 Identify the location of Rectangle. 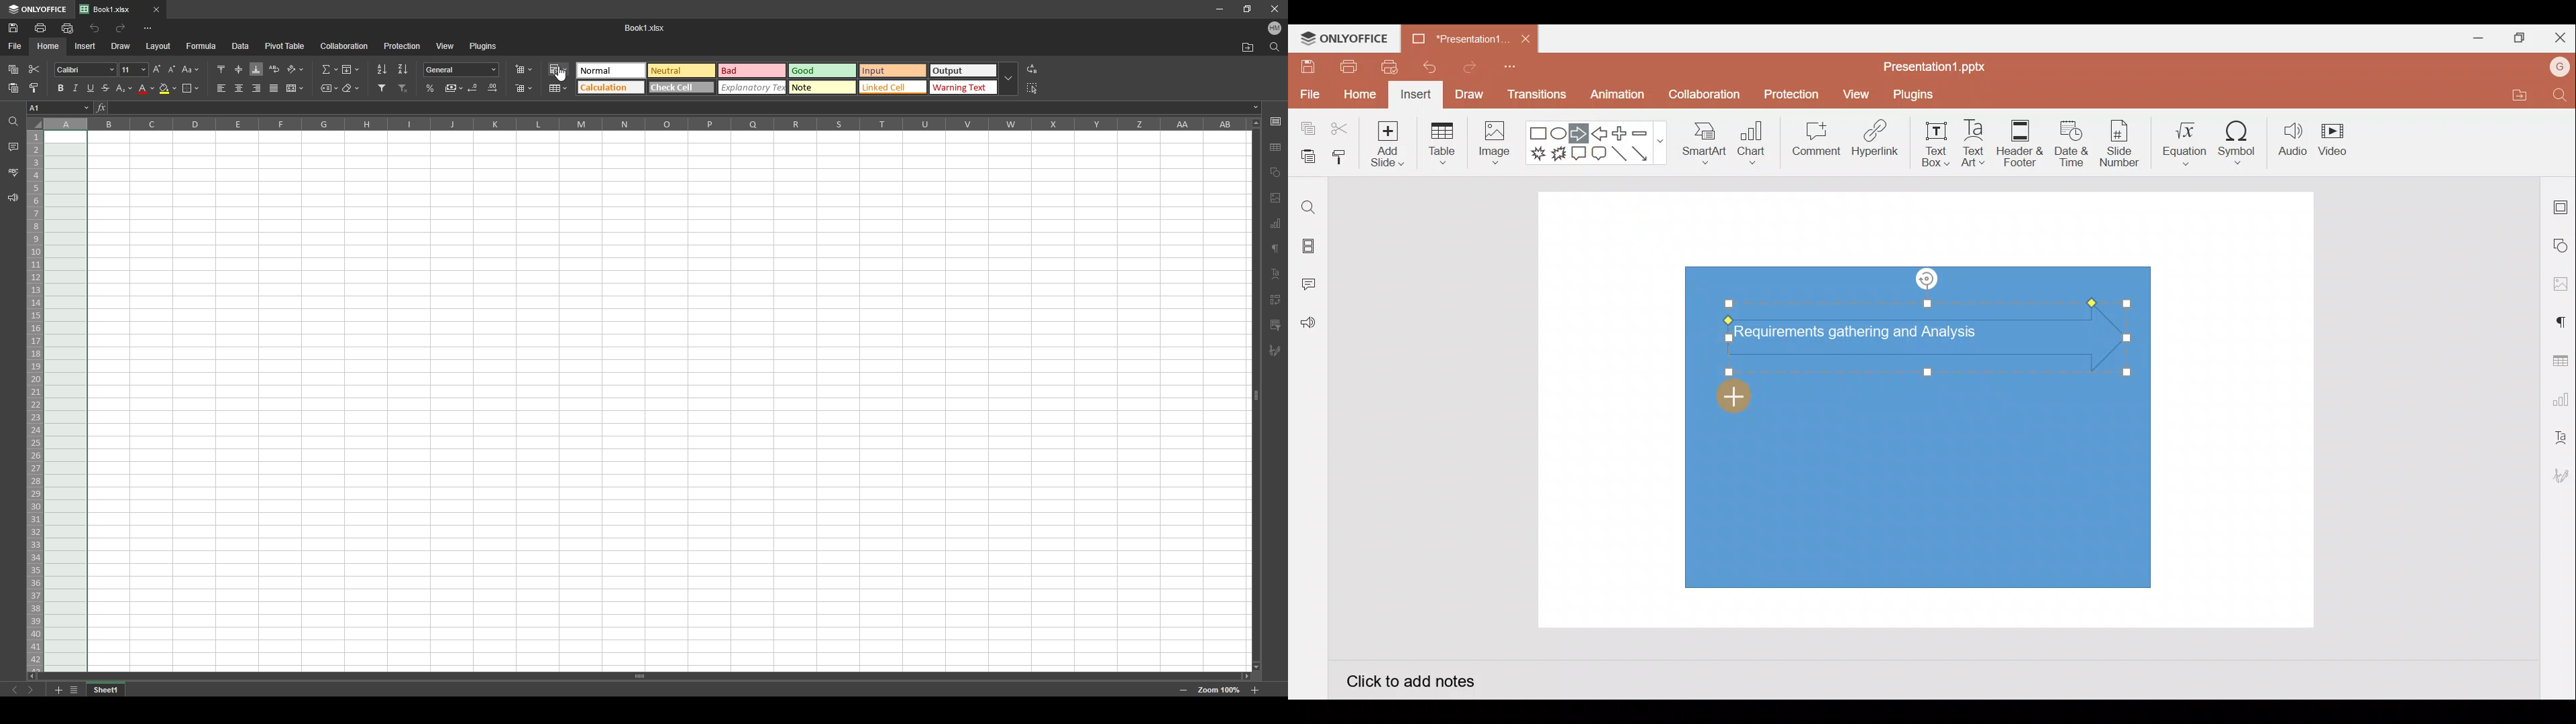
(1539, 134).